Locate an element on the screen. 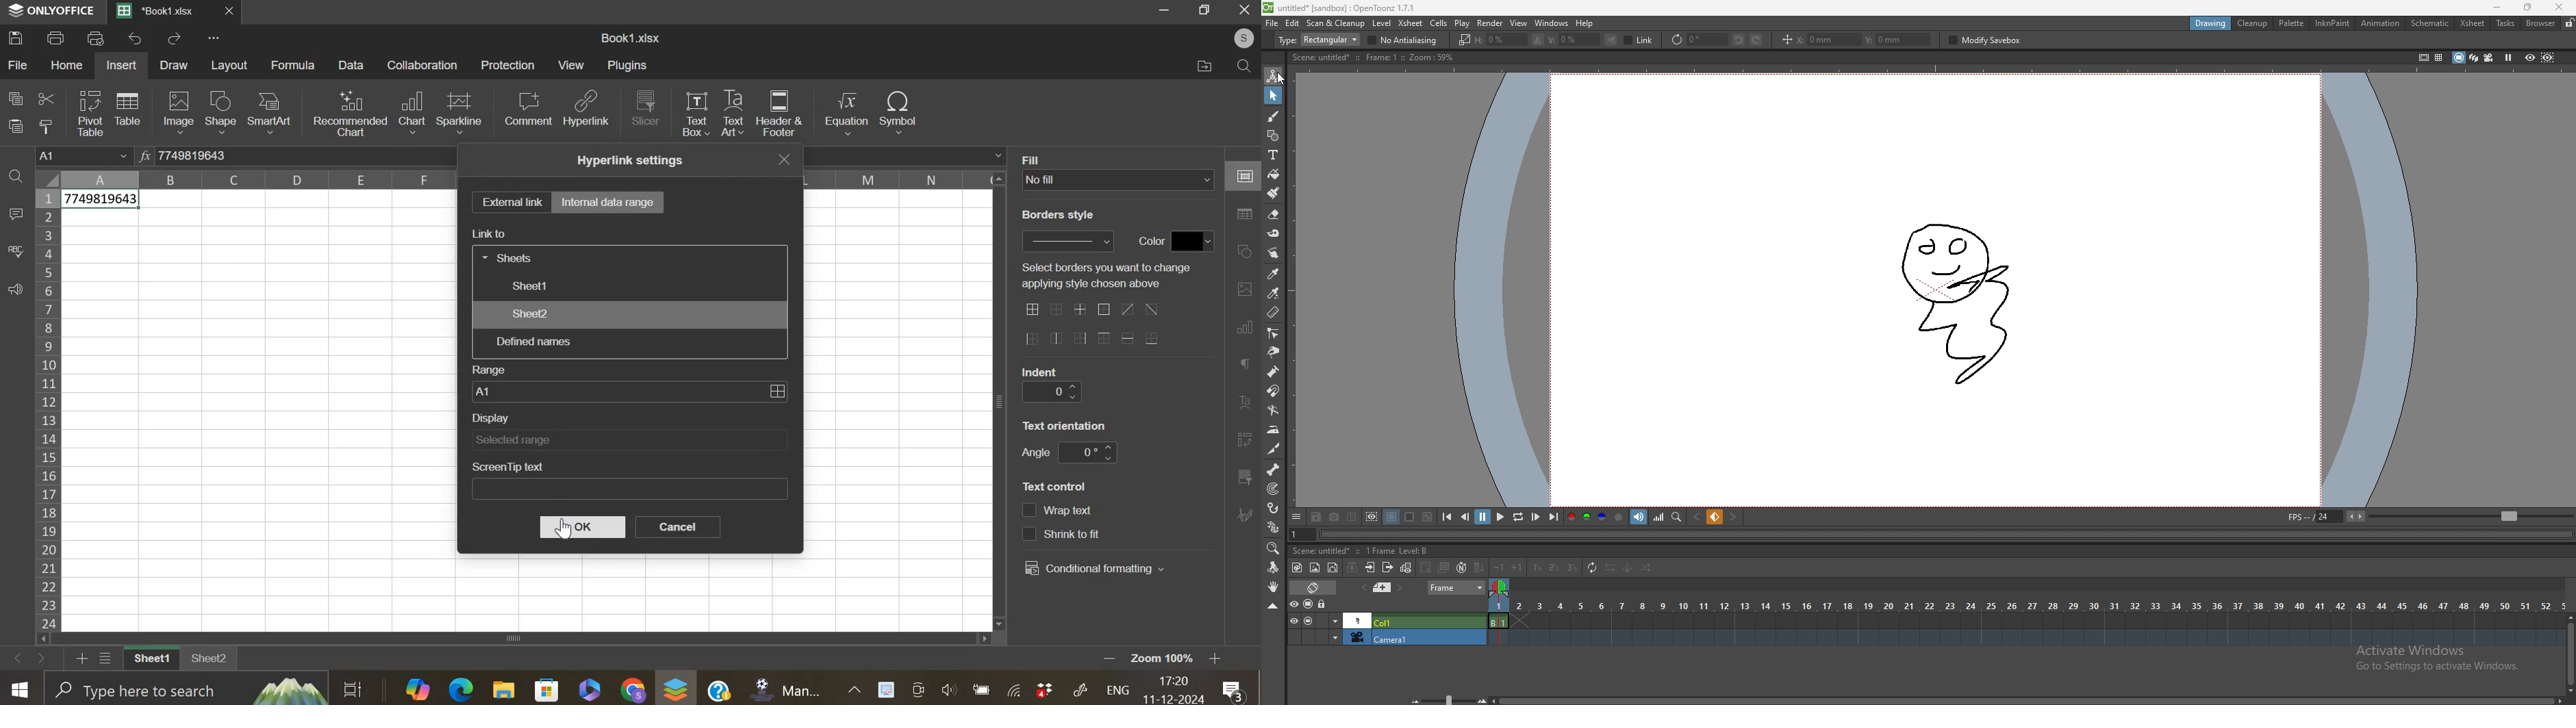  tape is located at coordinates (1274, 233).